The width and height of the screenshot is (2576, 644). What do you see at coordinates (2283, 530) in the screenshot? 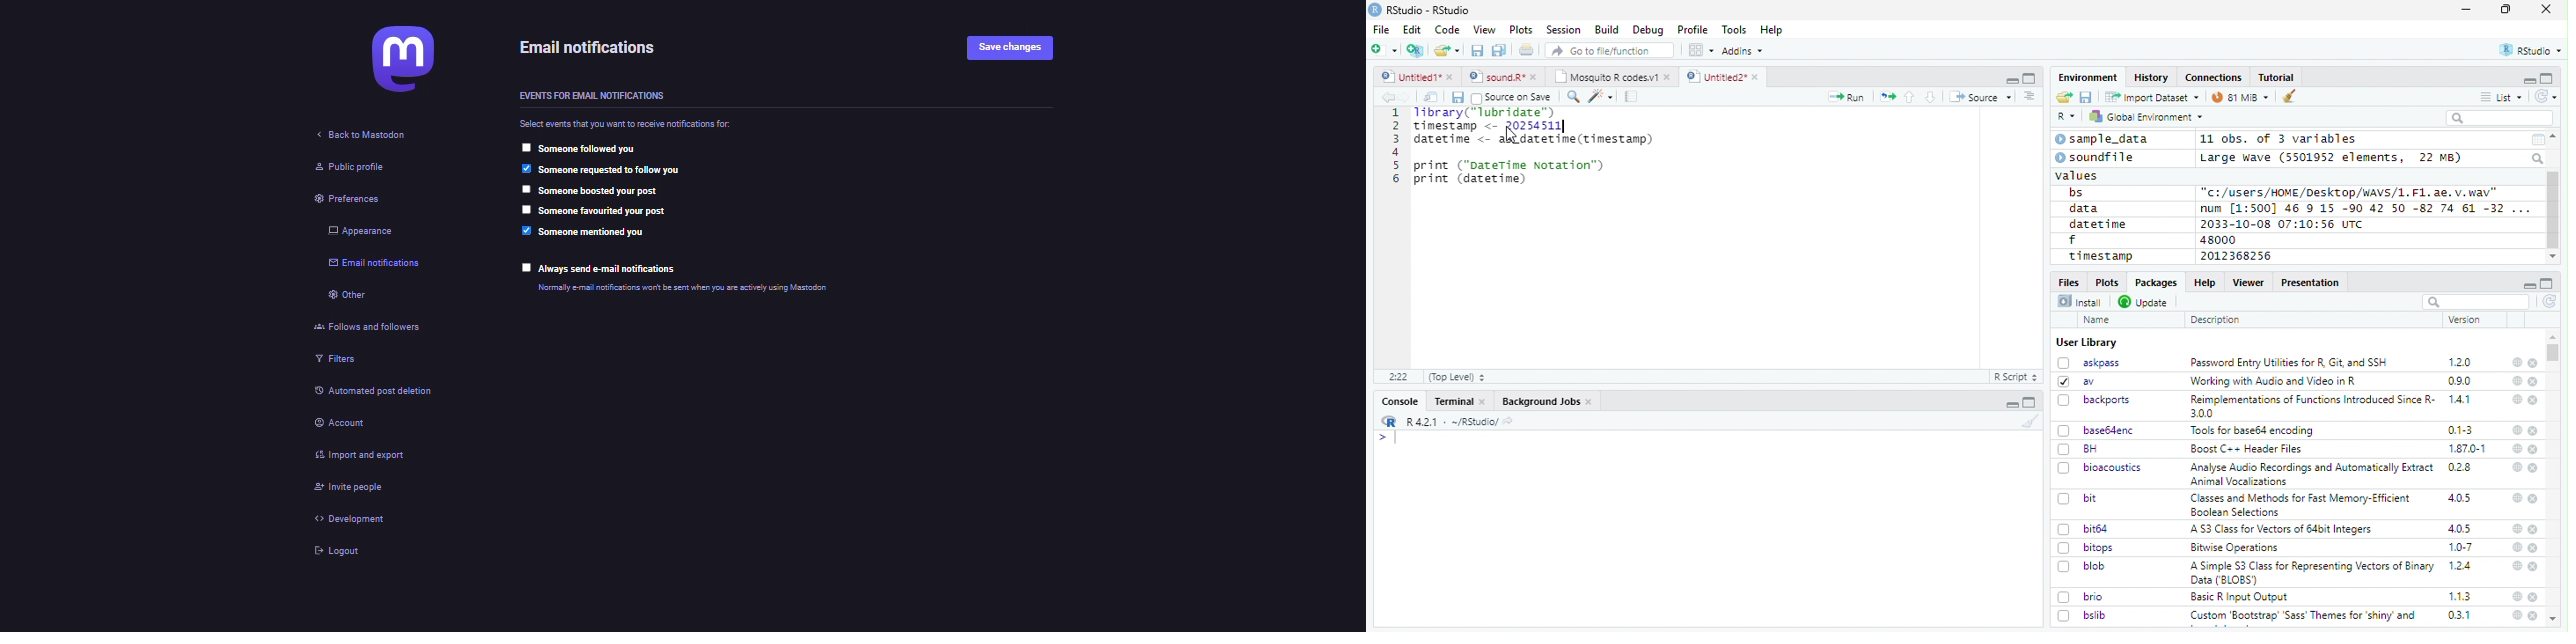
I see `A S3 Class for Vectors of 64bit Integers` at bounding box center [2283, 530].